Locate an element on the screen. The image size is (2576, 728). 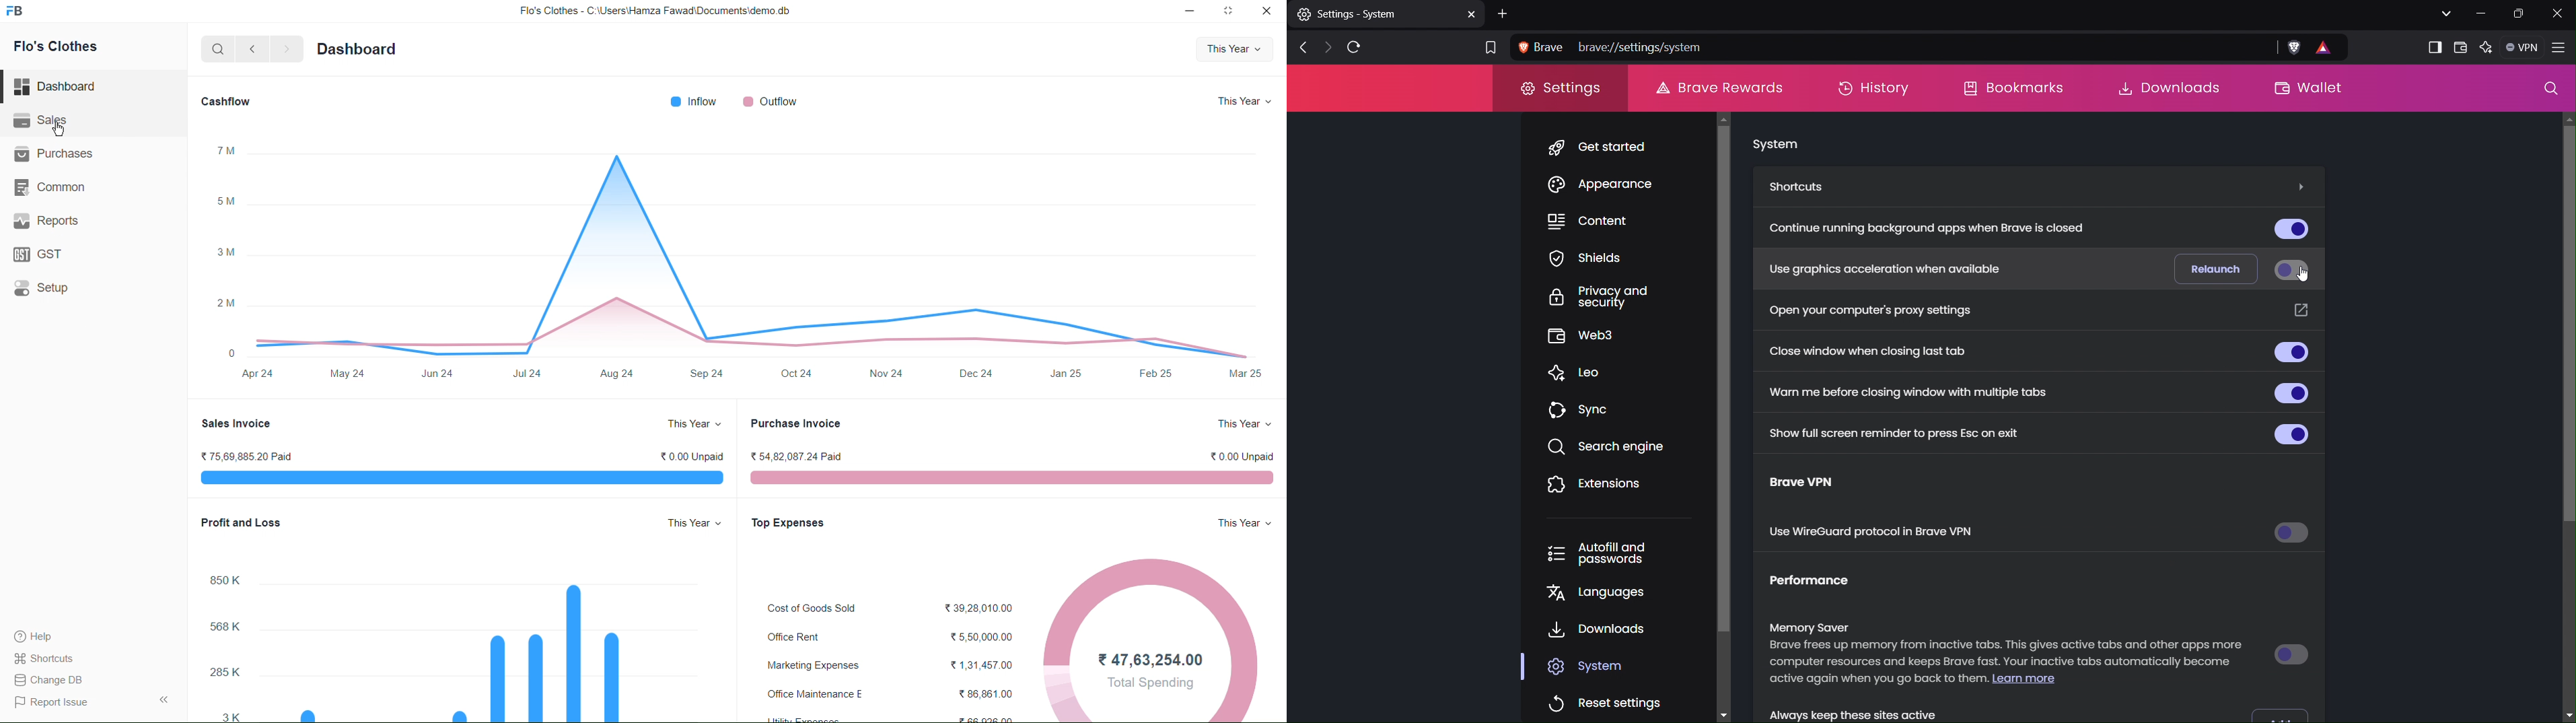
Office Rent is located at coordinates (794, 636).